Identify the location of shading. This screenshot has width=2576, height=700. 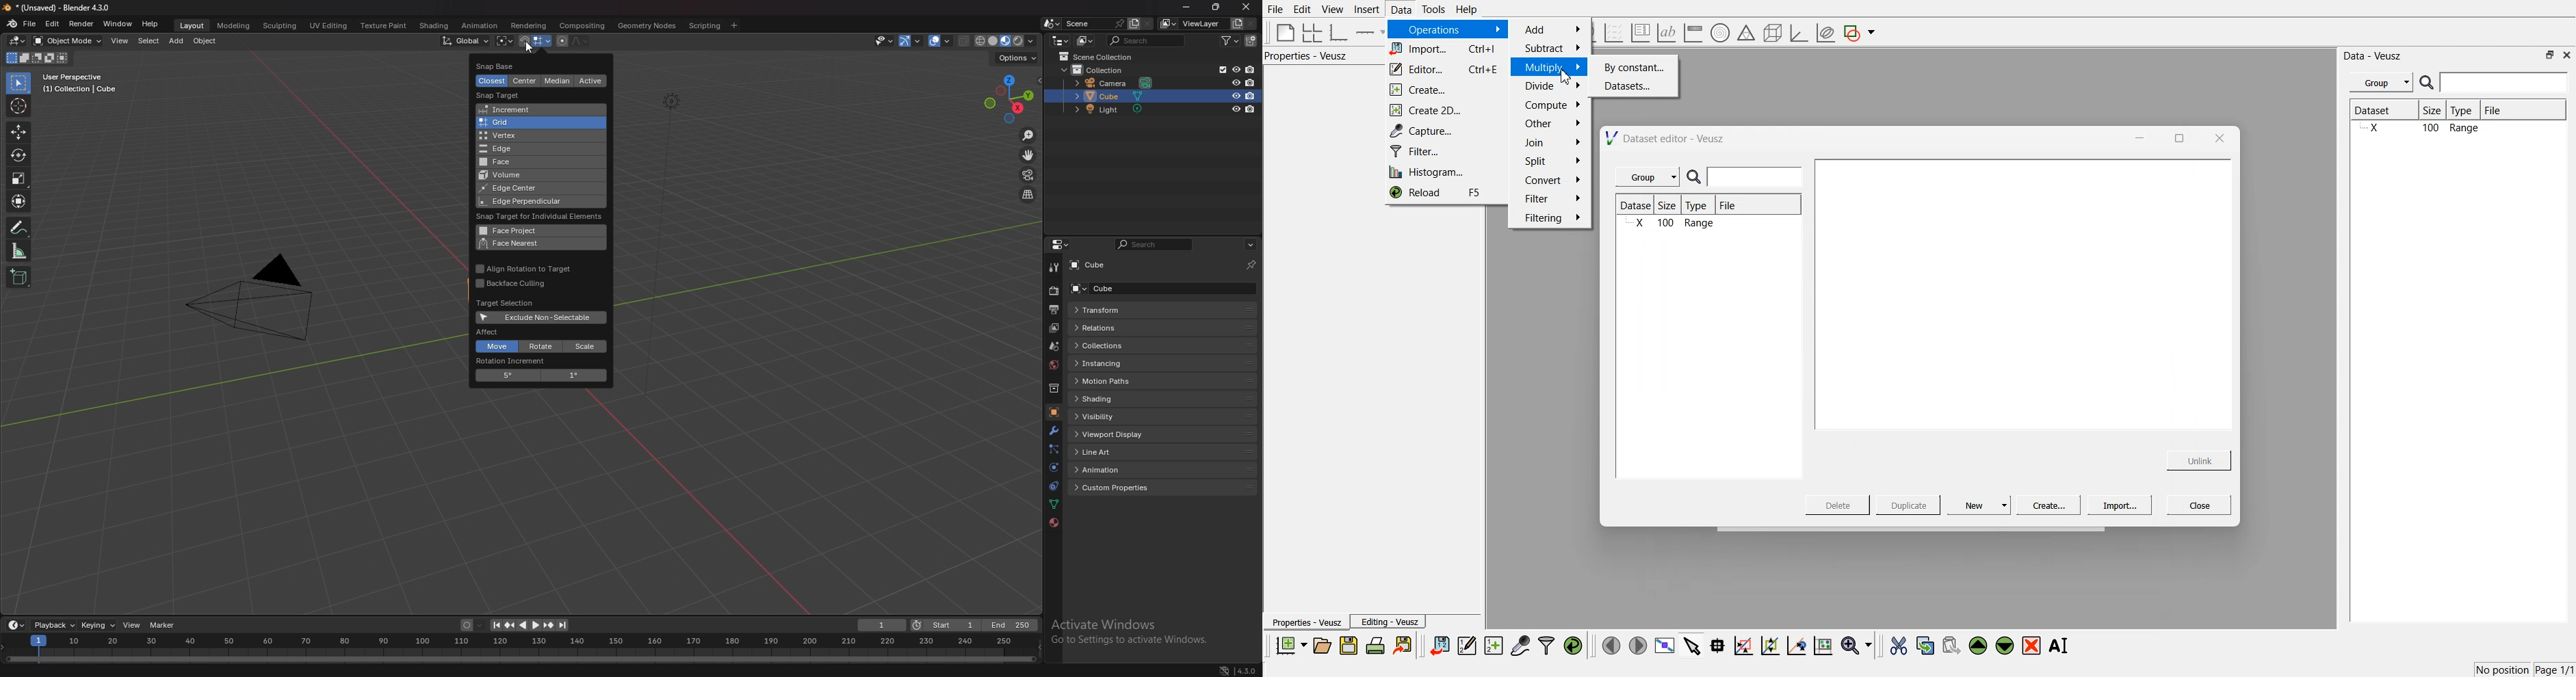
(433, 26).